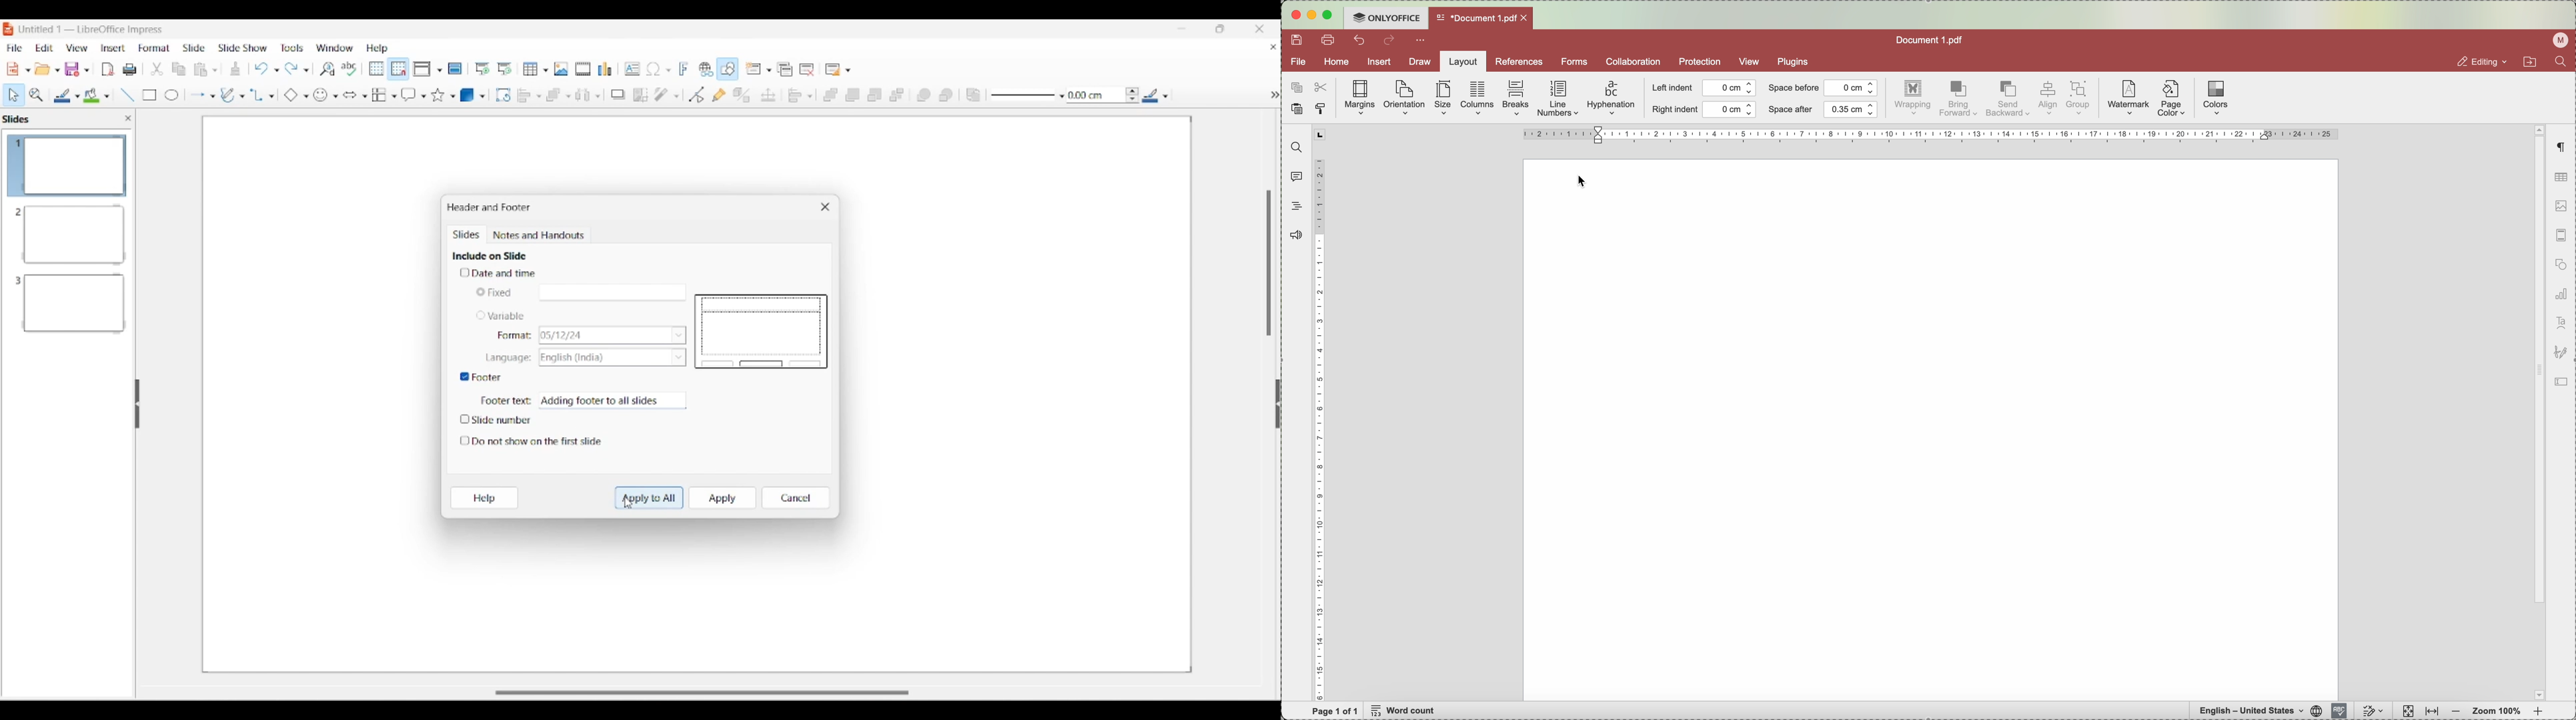 The height and width of the screenshot is (728, 2576). I want to click on Toggle extrusion, so click(742, 95).